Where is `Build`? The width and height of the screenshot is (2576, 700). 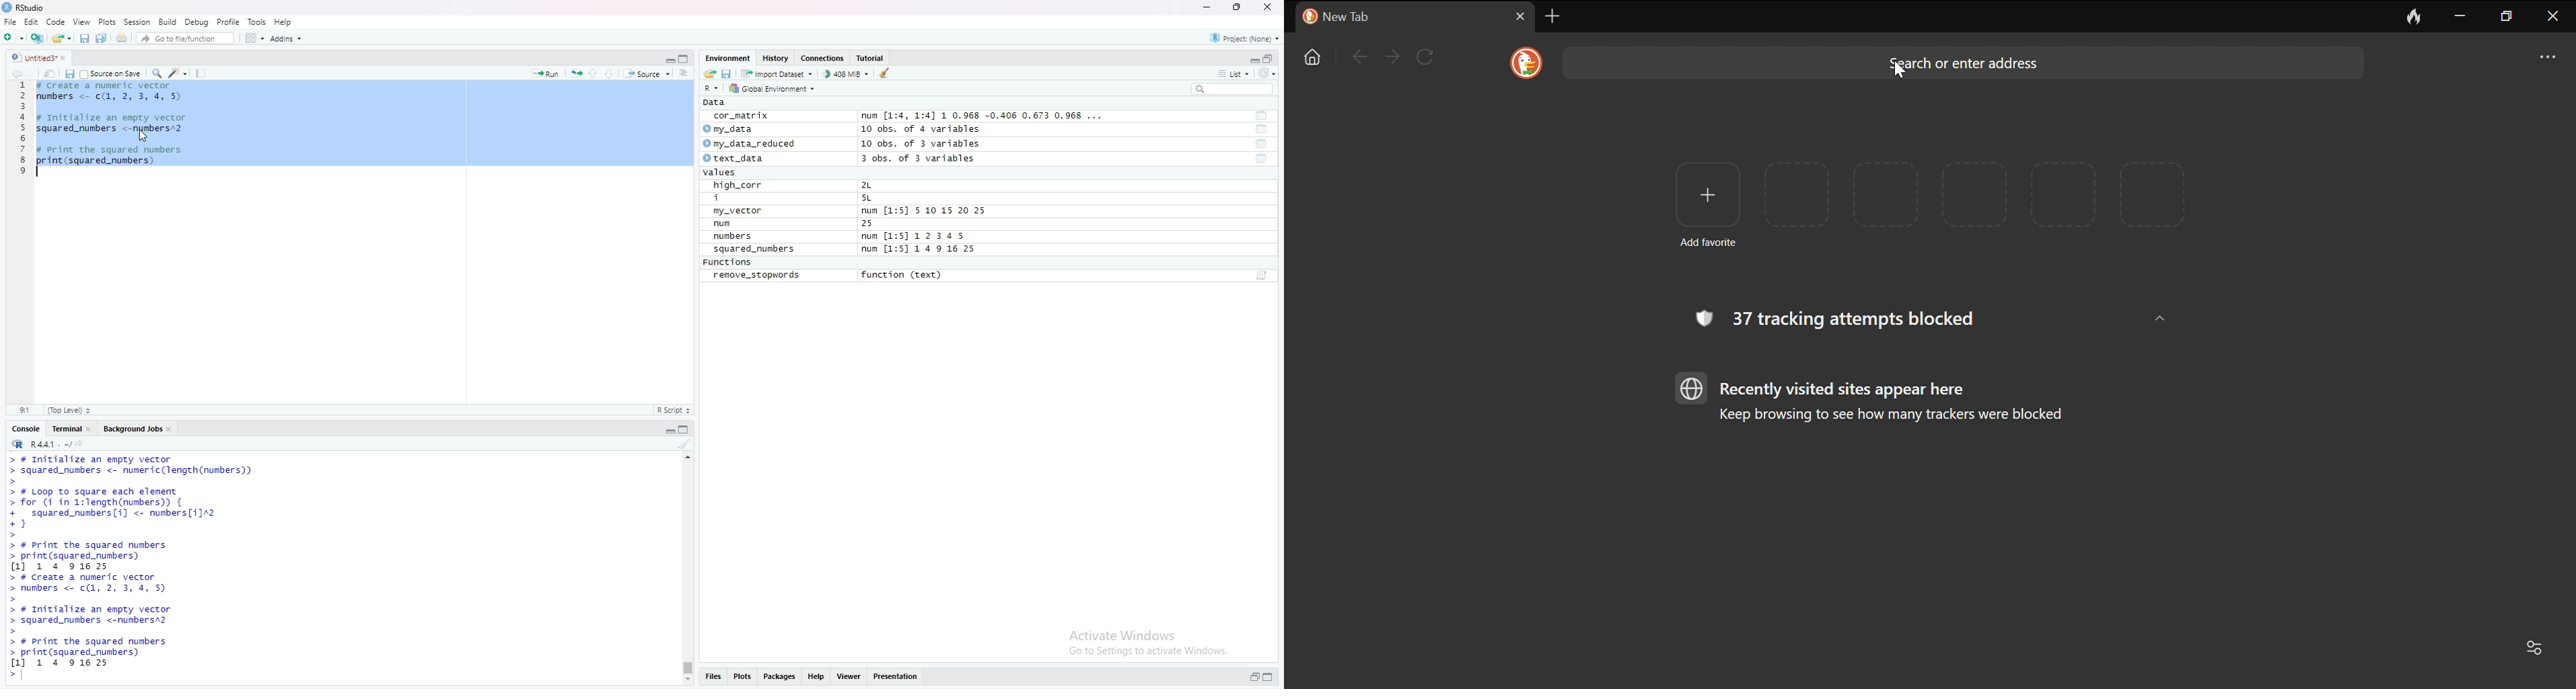 Build is located at coordinates (169, 21).